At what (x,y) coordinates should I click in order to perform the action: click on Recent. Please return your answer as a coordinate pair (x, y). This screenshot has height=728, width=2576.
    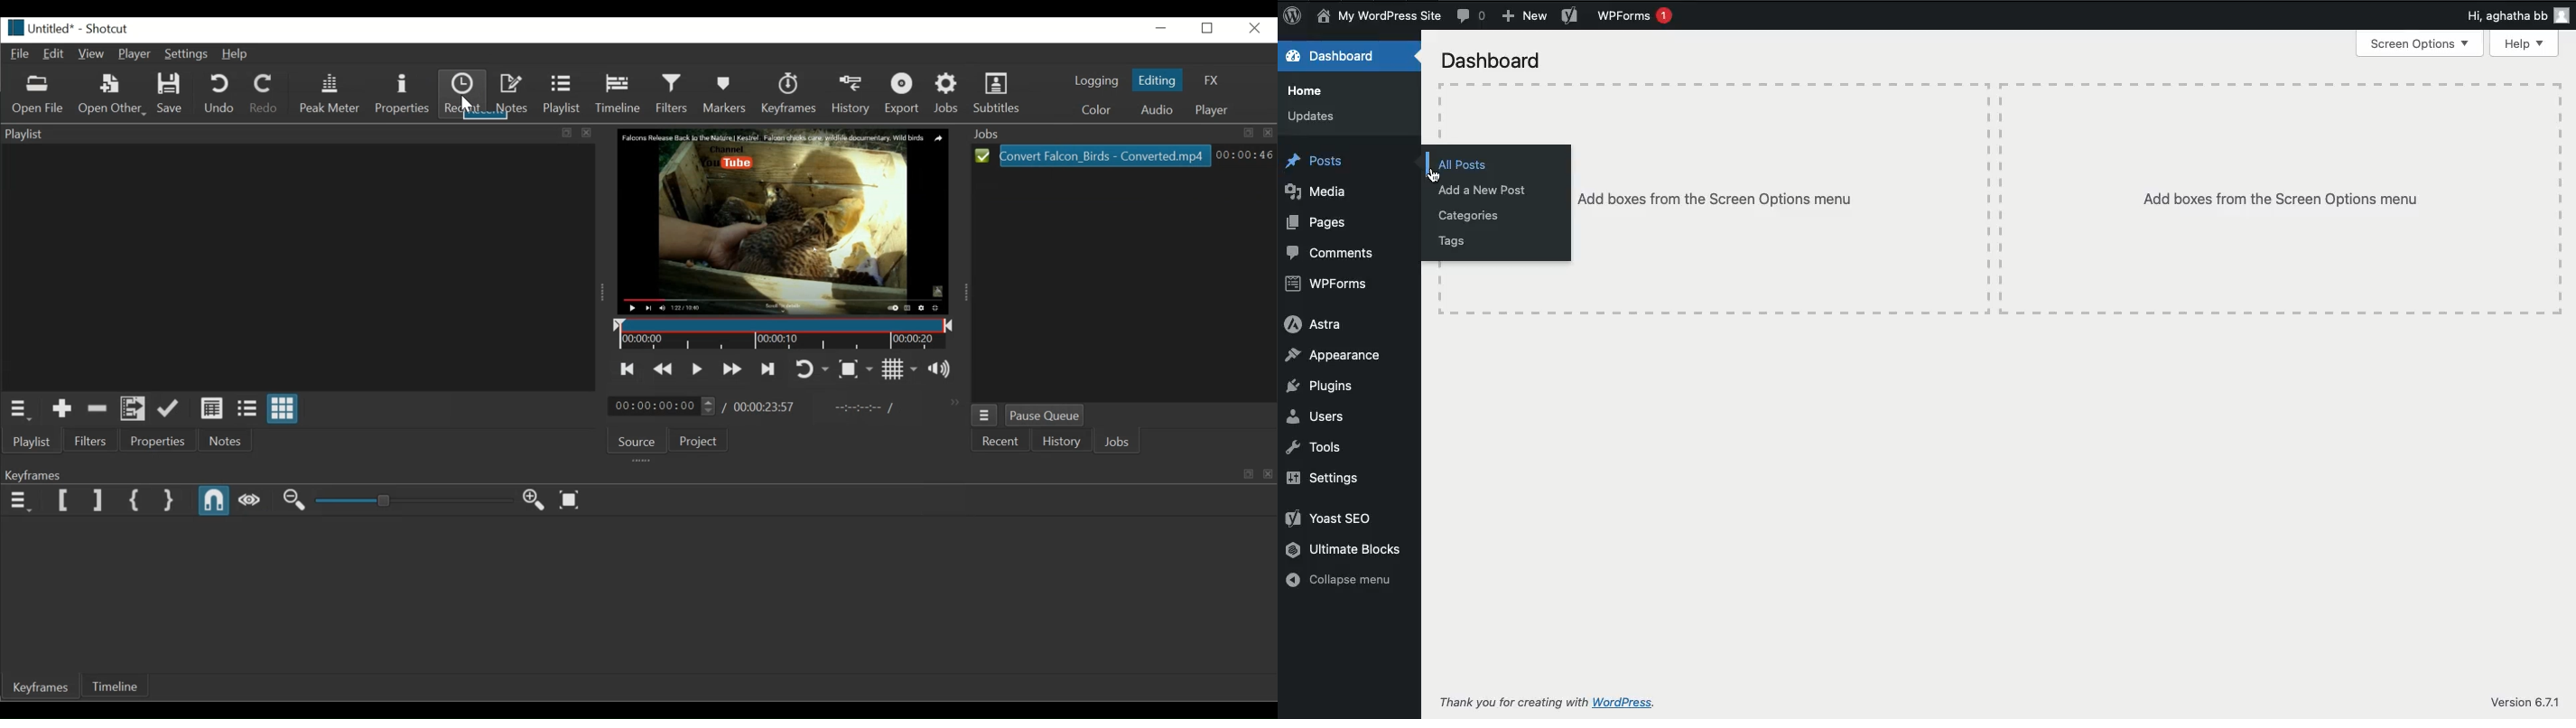
    Looking at the image, I should click on (1001, 441).